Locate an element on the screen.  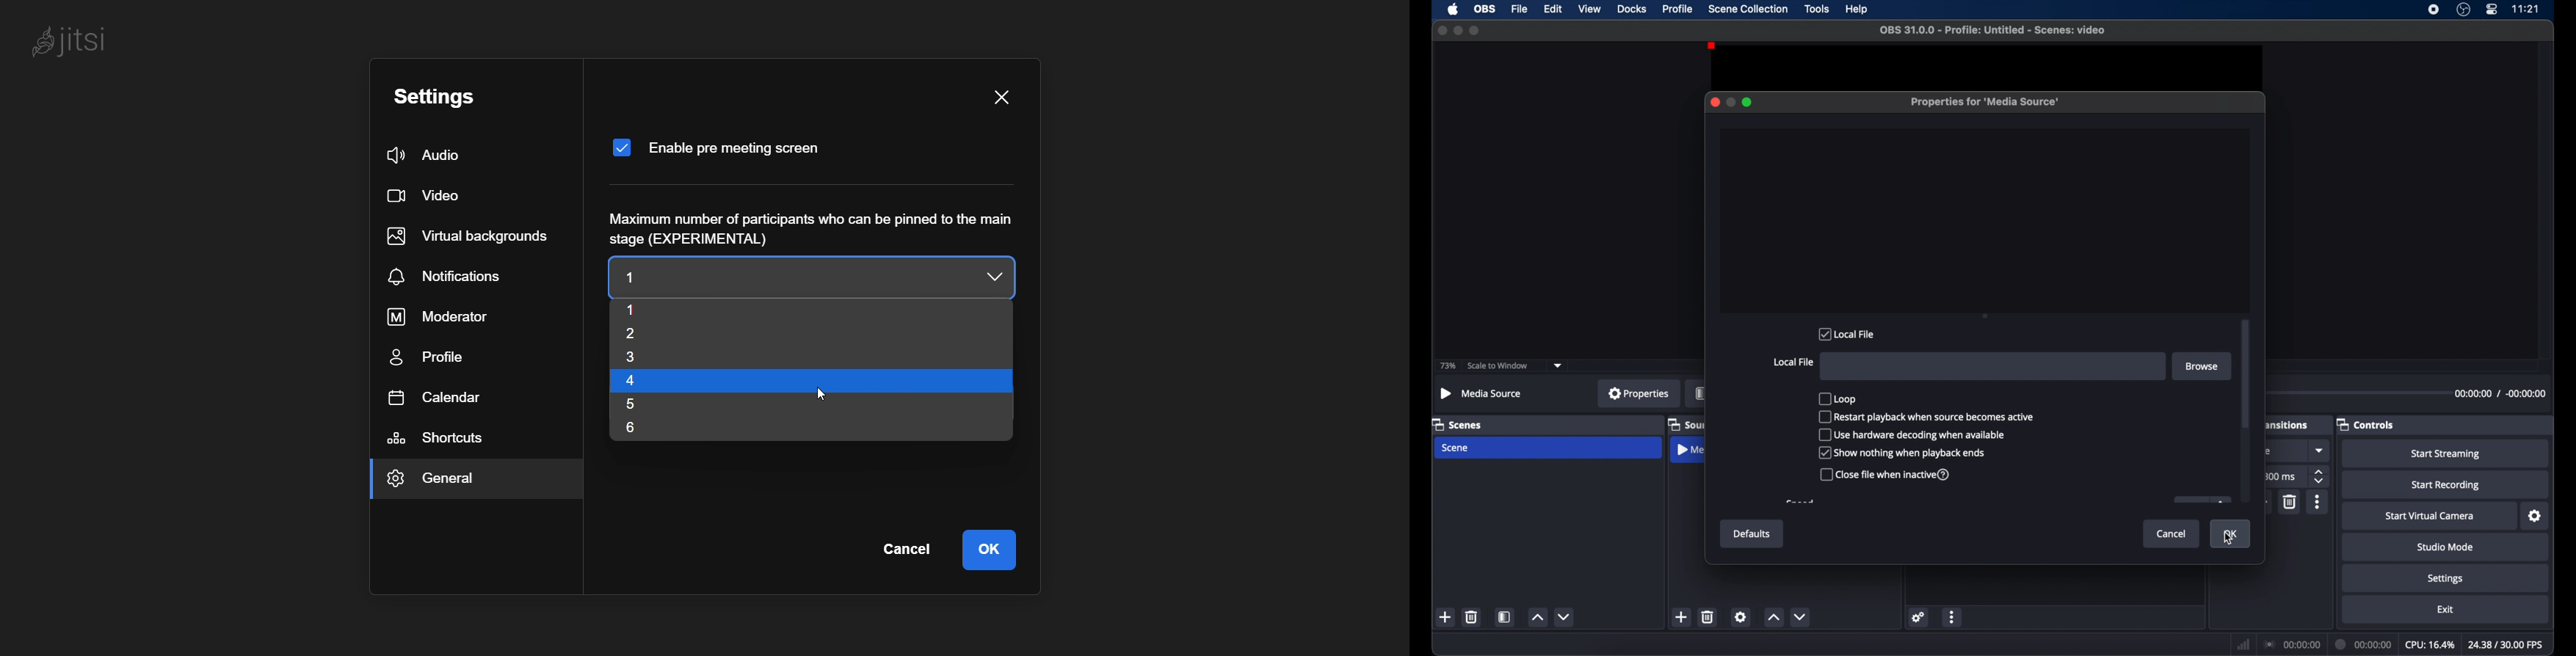
maximize is located at coordinates (1747, 102).